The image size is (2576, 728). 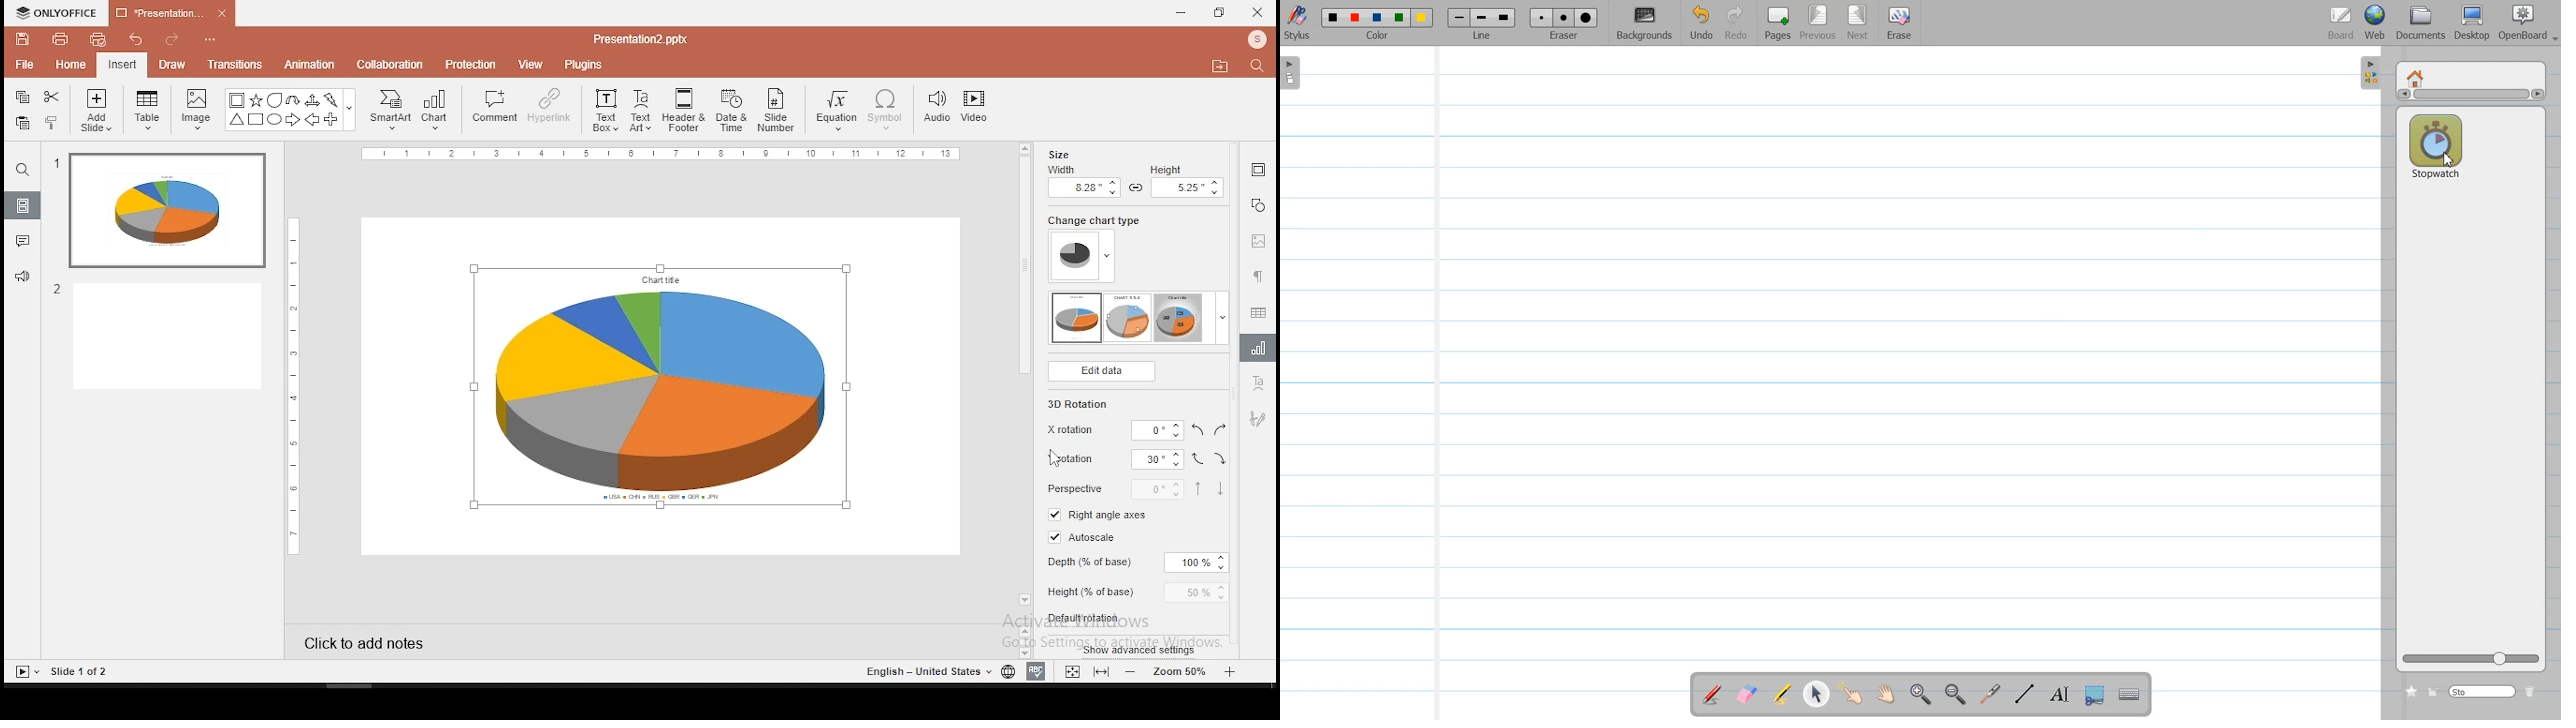 What do you see at coordinates (1081, 257) in the screenshot?
I see `change chart type` at bounding box center [1081, 257].